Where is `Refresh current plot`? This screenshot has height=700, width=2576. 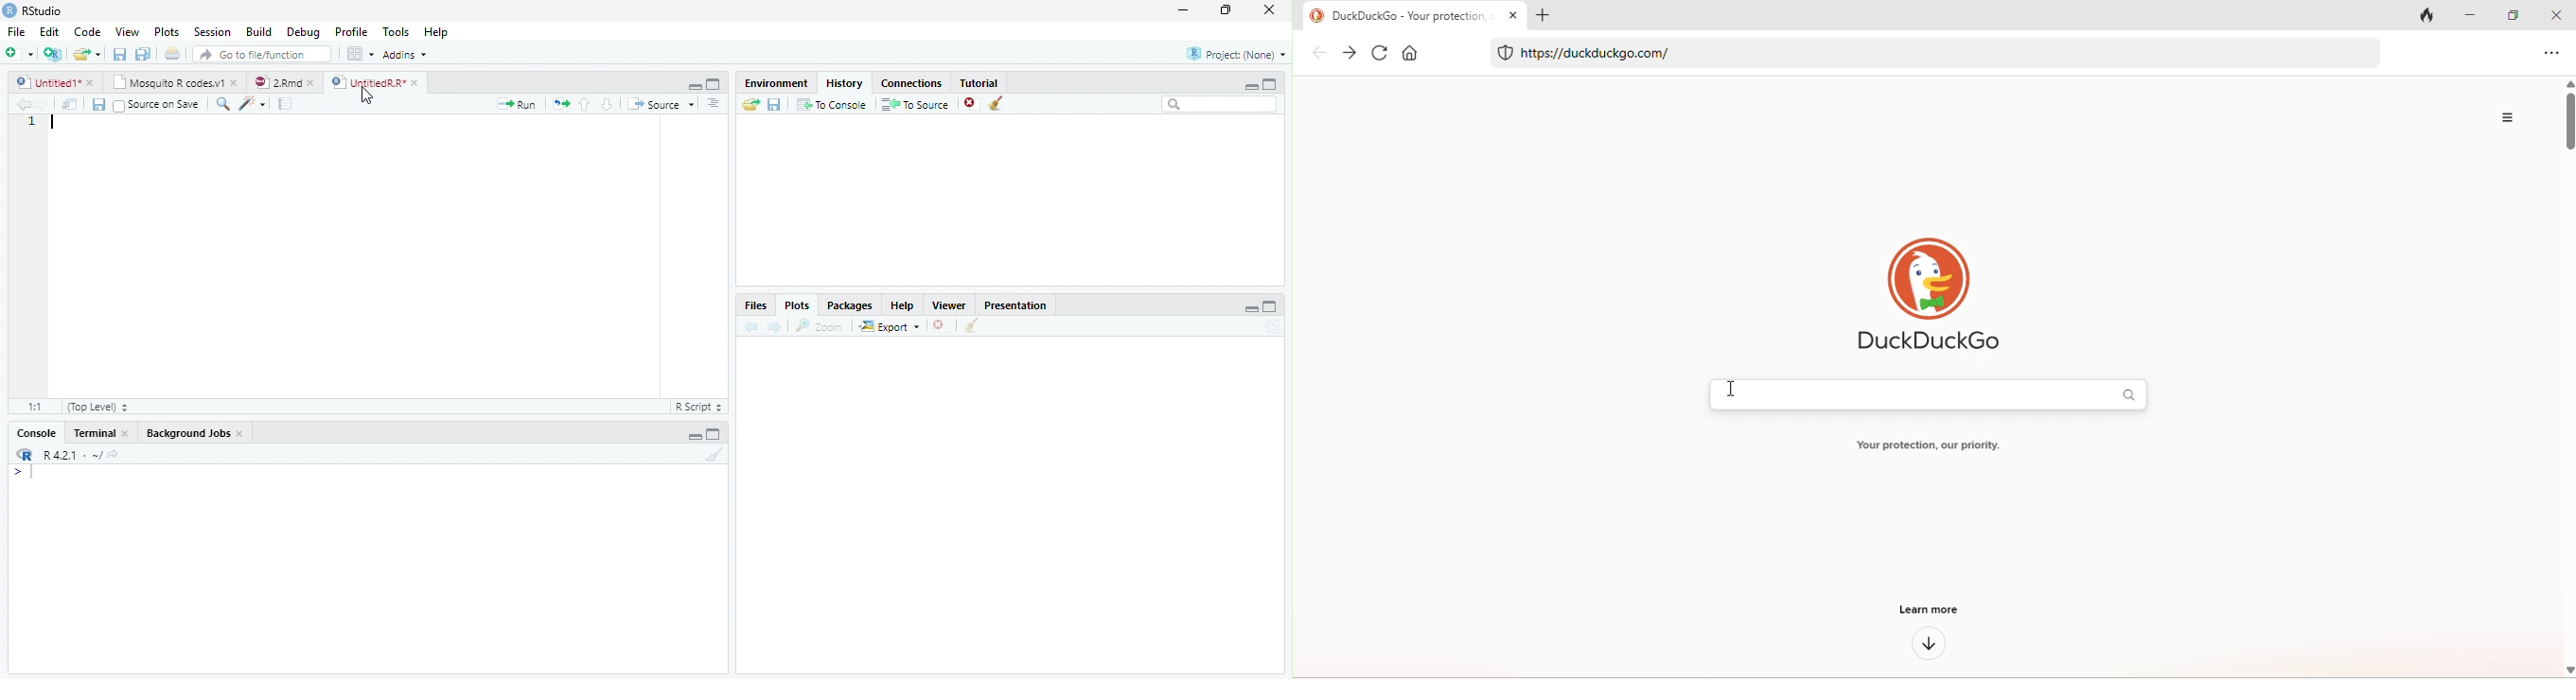
Refresh current plot is located at coordinates (1273, 326).